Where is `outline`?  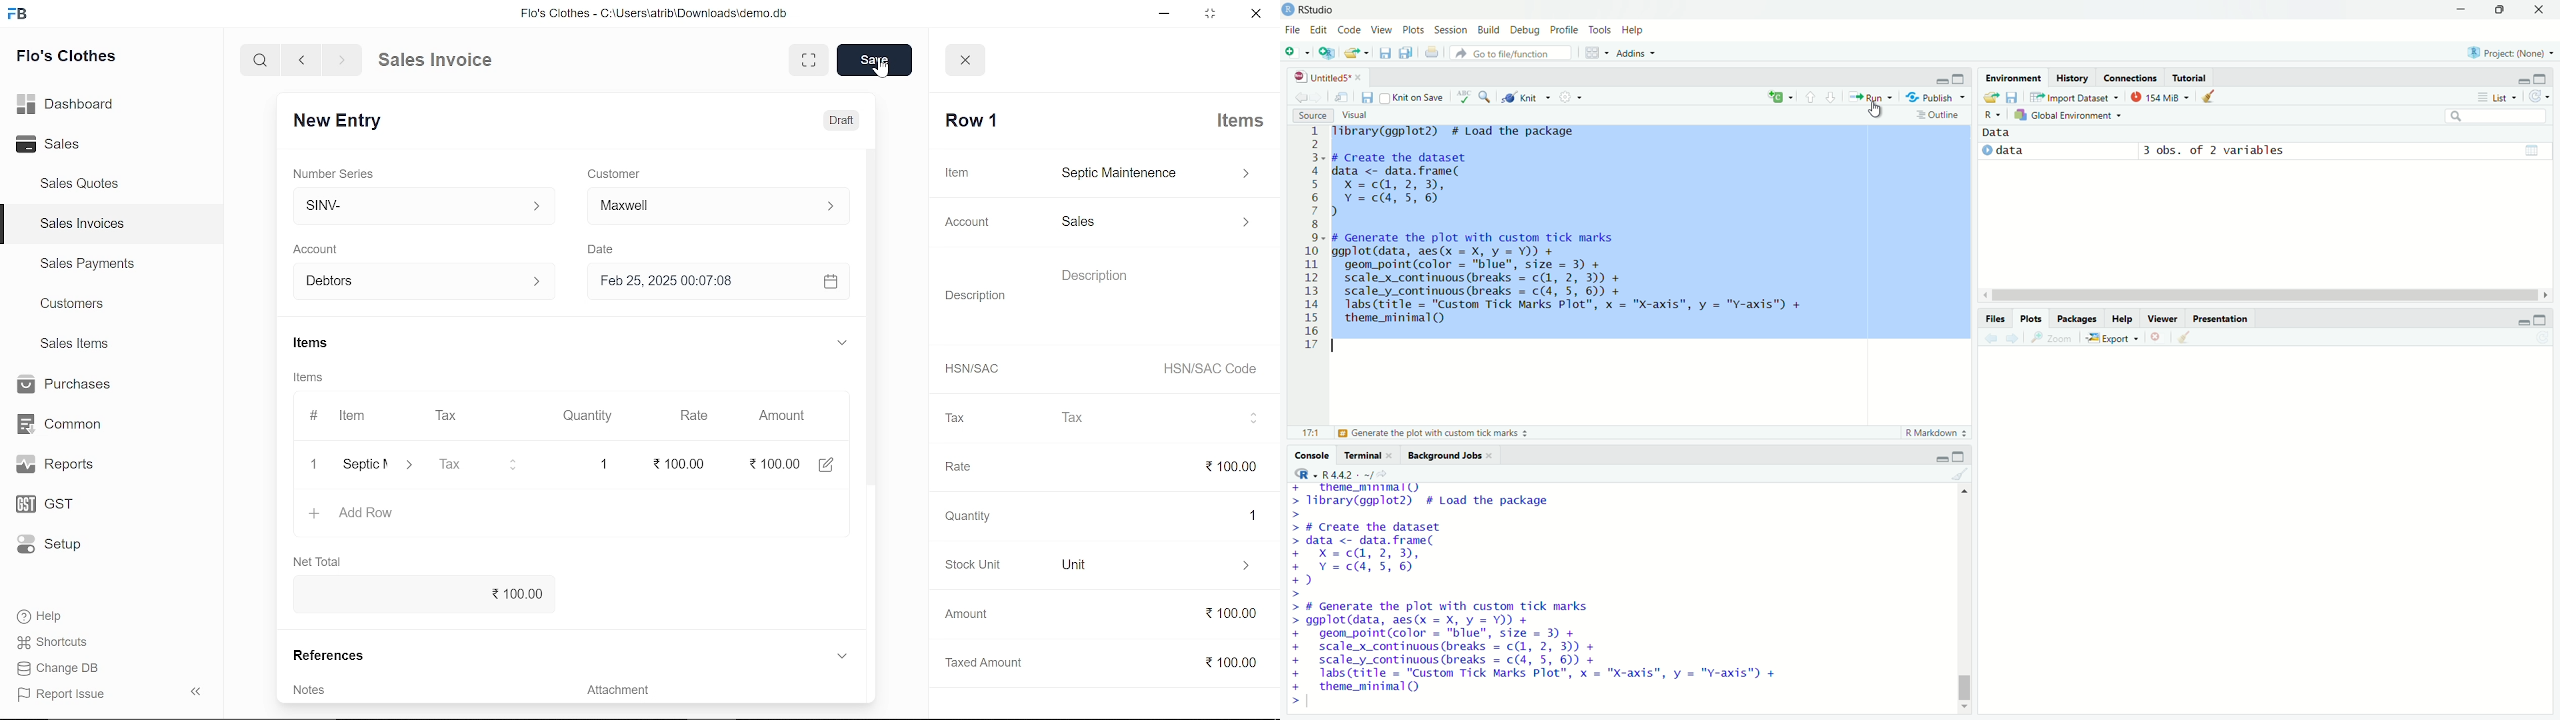
outline is located at coordinates (1940, 116).